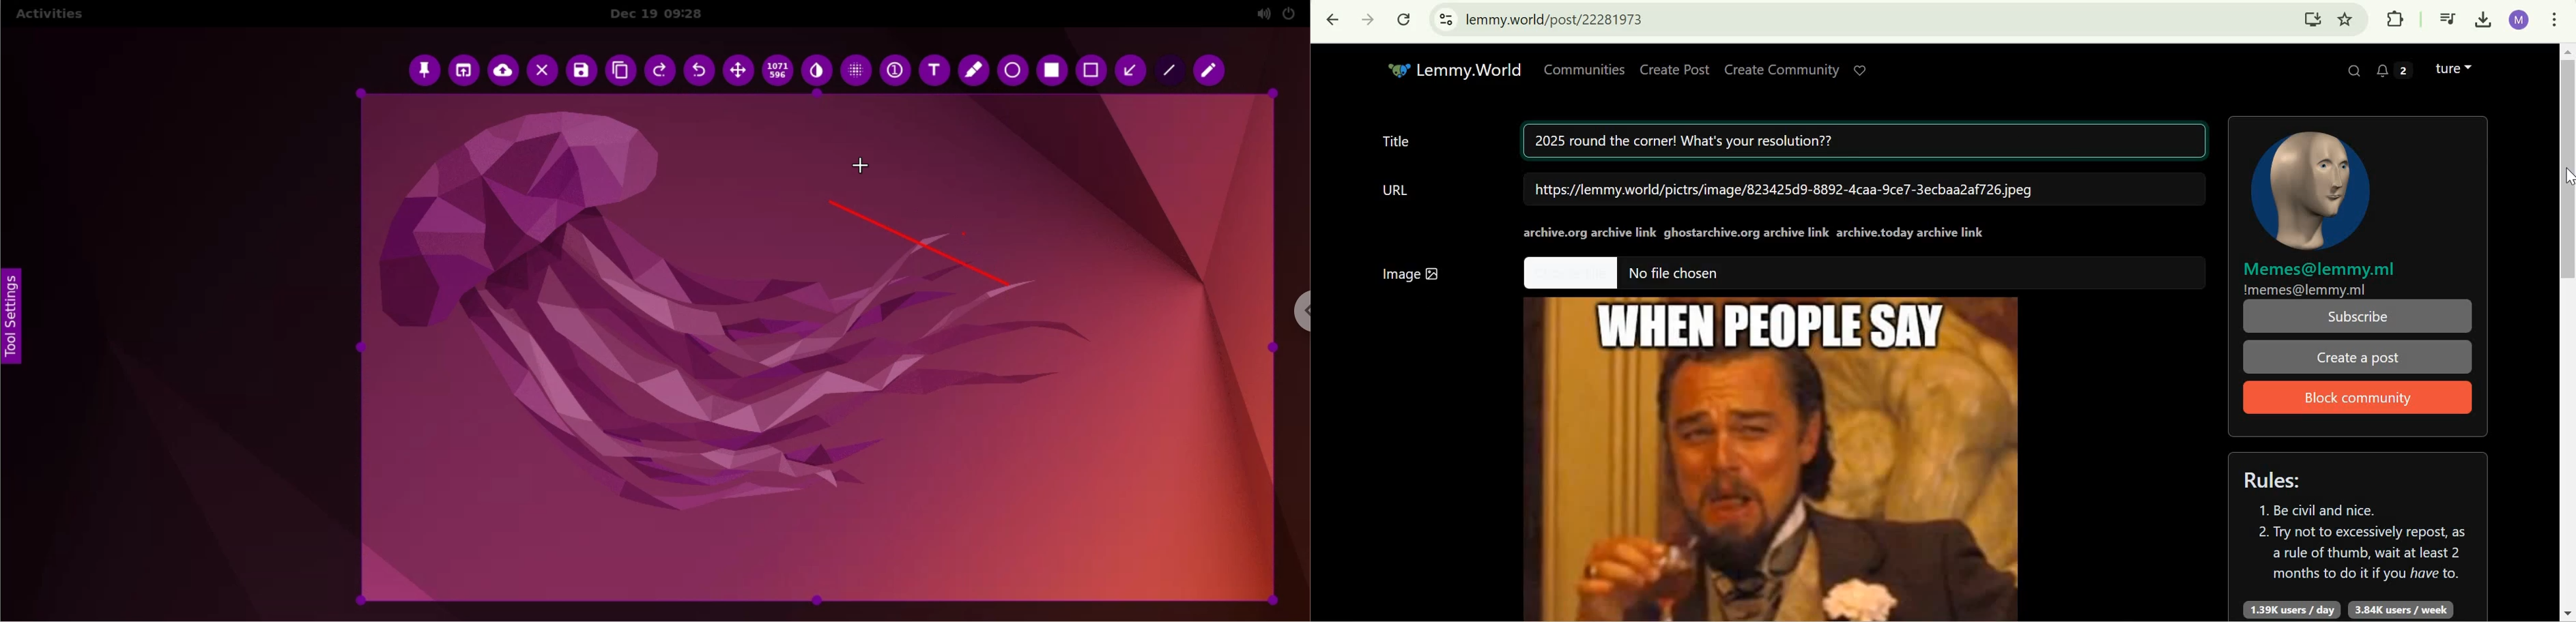  I want to click on Control your music, videos, and more, so click(2449, 20).